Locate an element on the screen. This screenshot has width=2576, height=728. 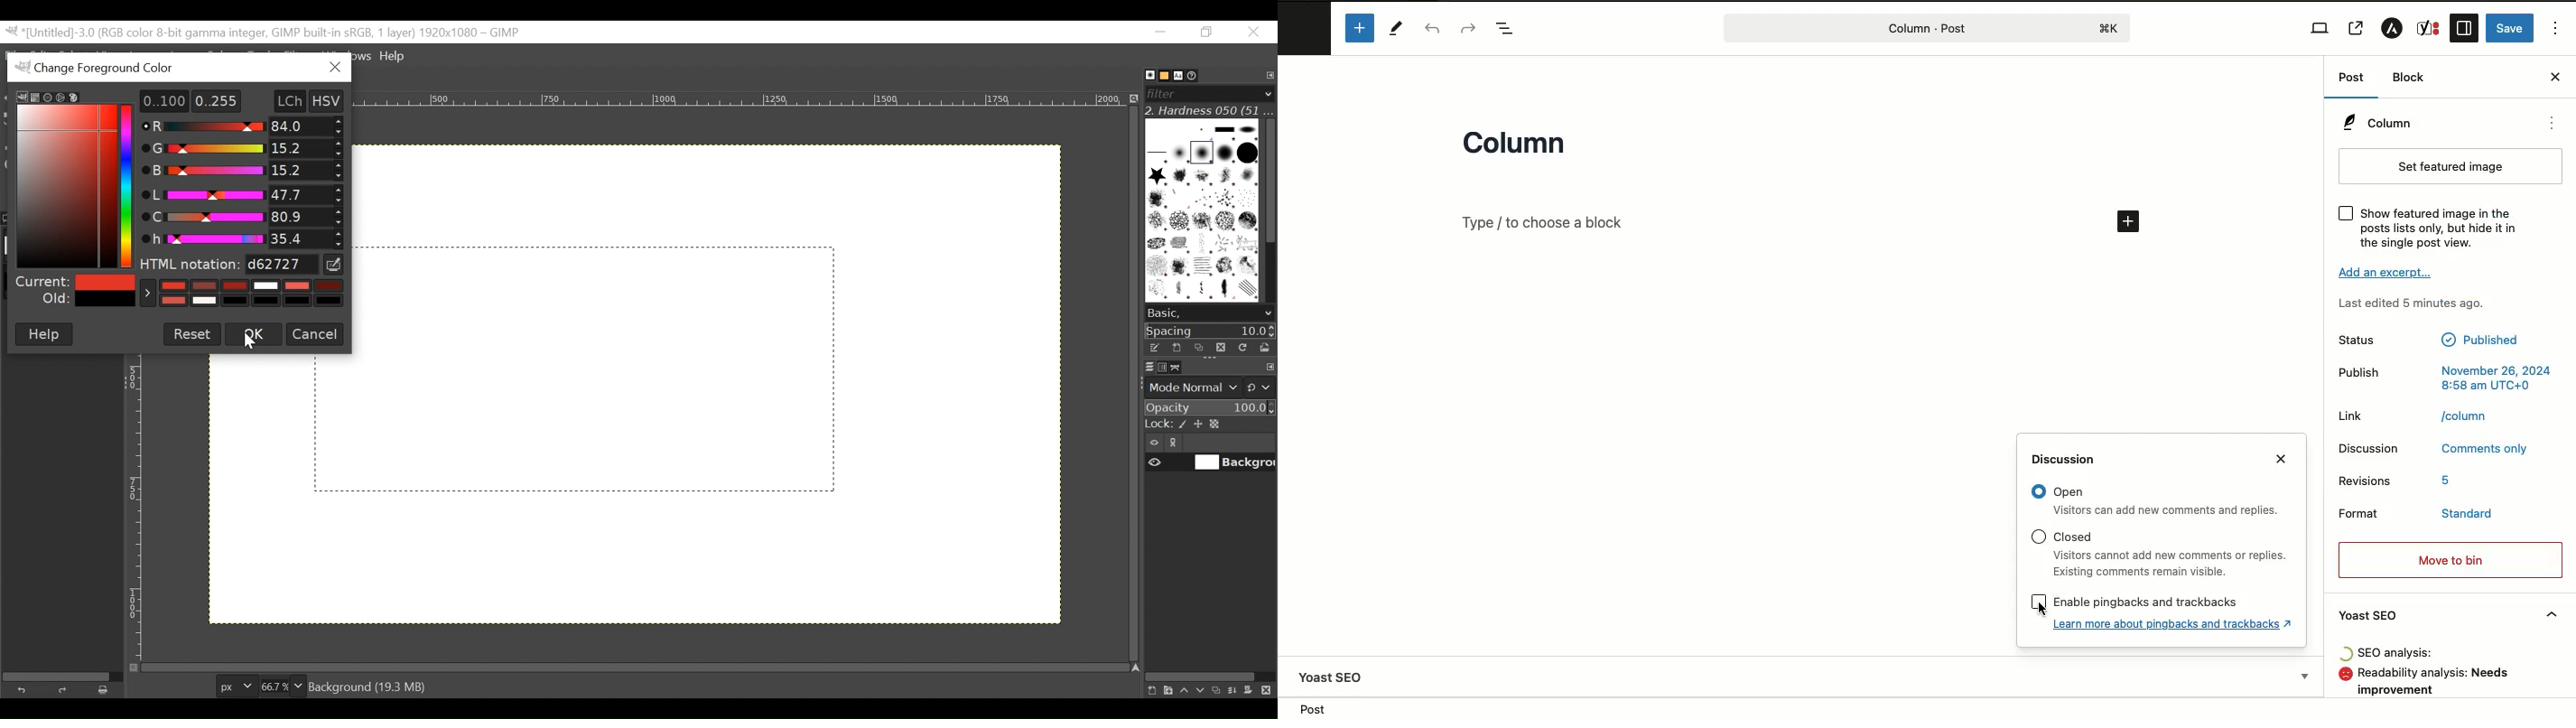
Help is located at coordinates (43, 334).